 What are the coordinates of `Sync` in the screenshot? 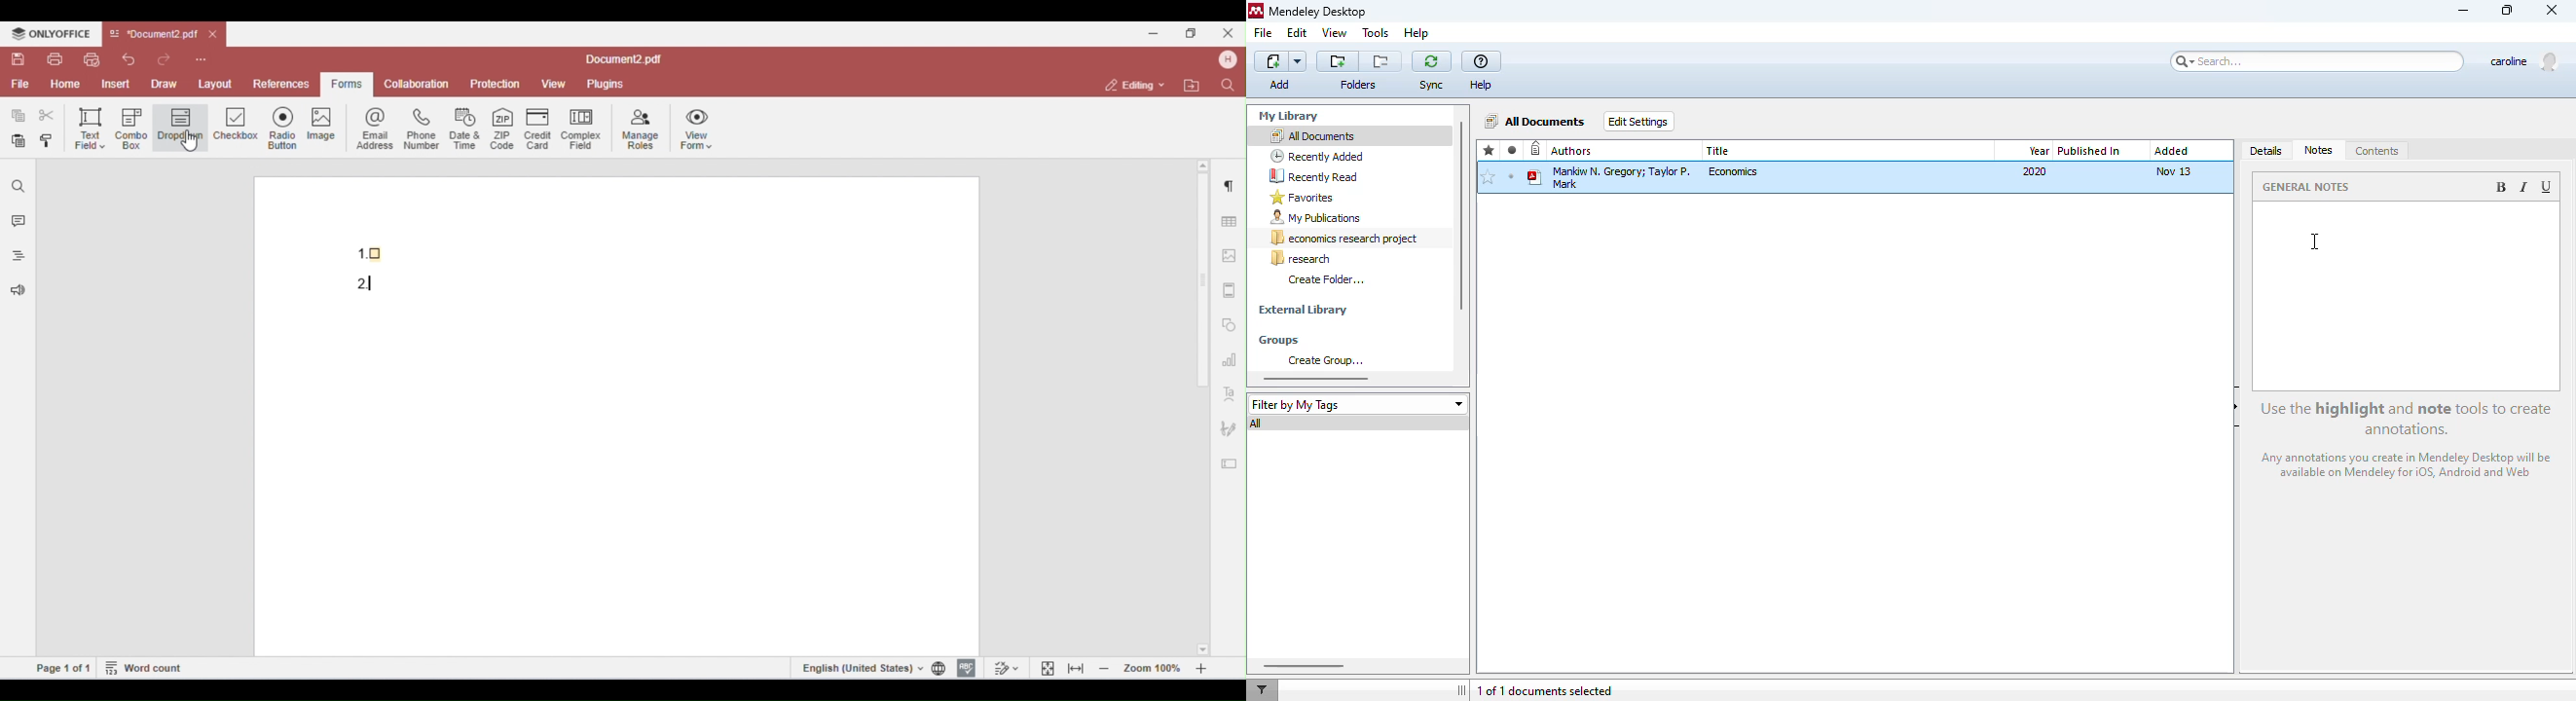 It's located at (1432, 86).